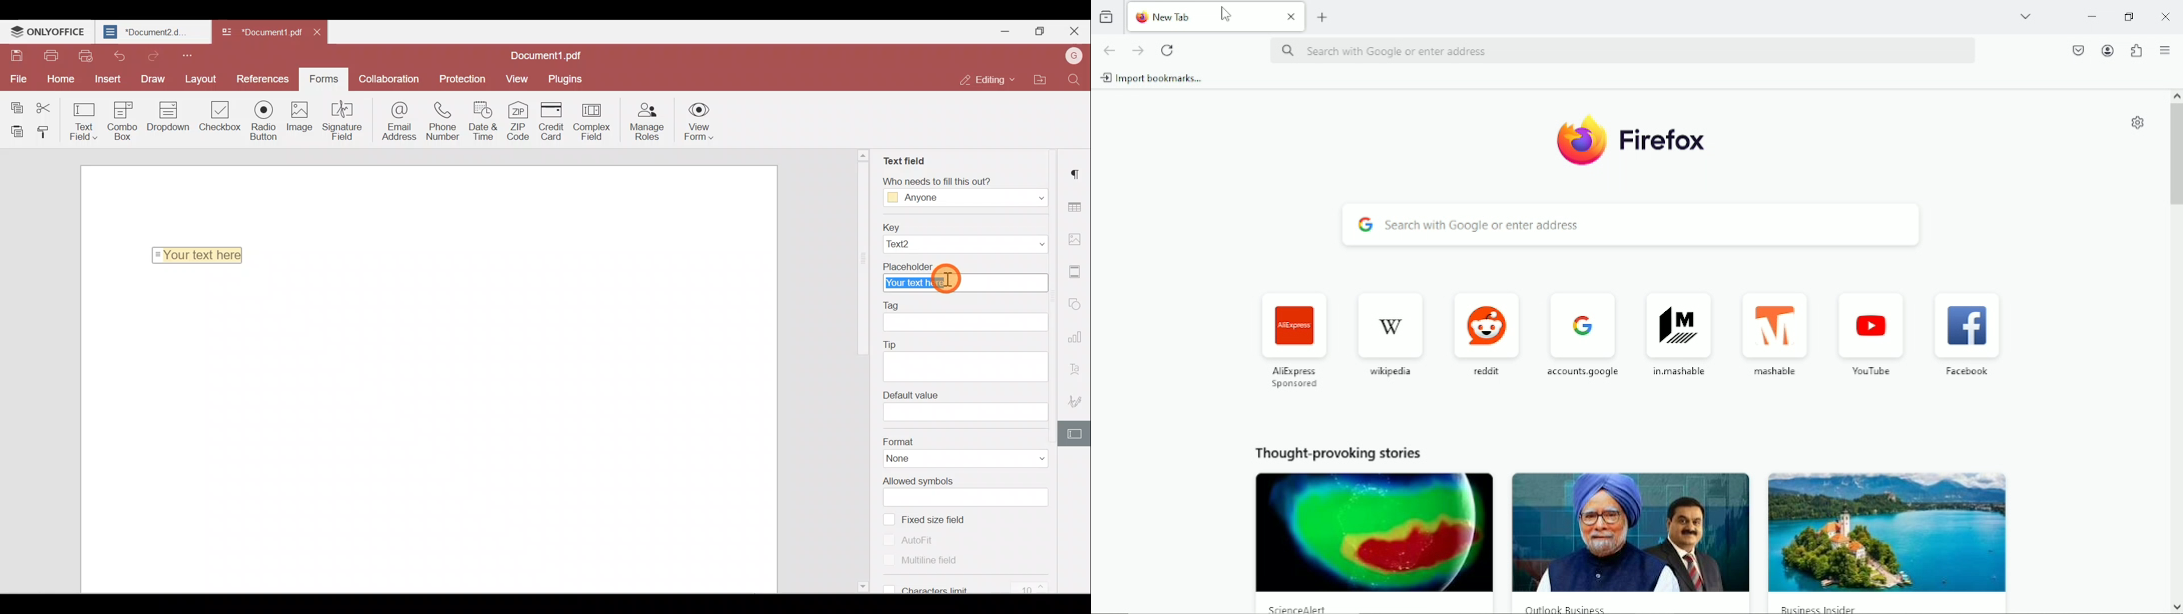 The height and width of the screenshot is (616, 2184). I want to click on Thought provoking stories, so click(1343, 452).